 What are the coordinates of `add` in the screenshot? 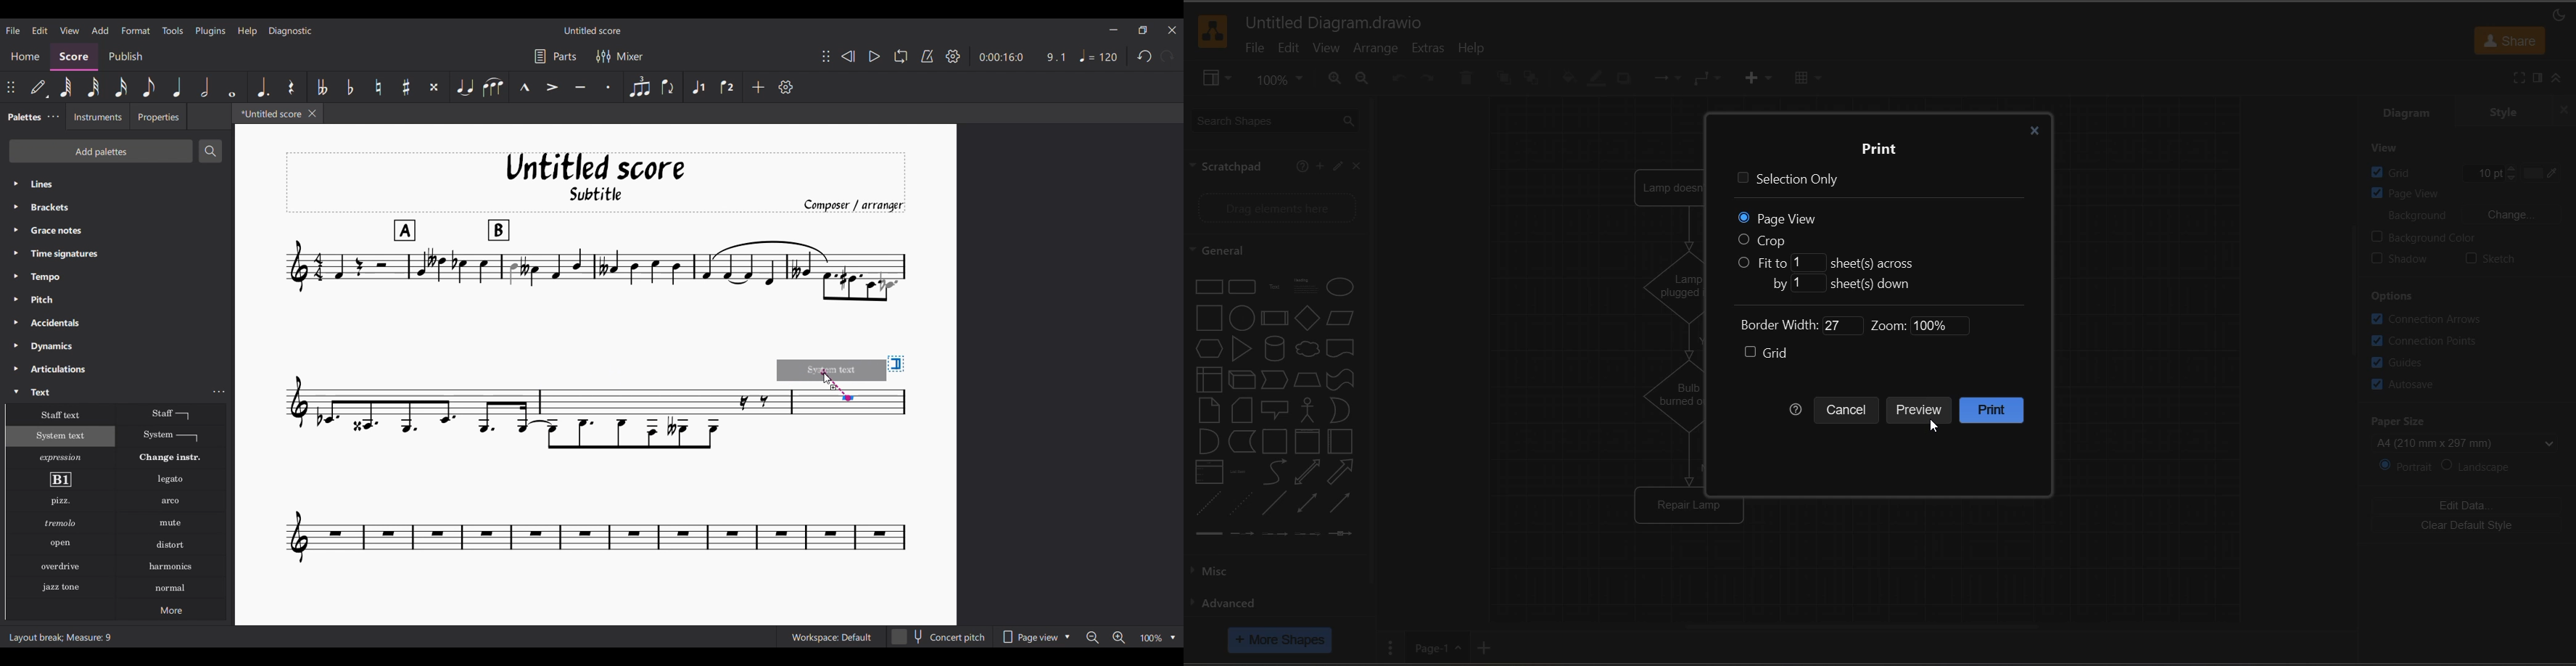 It's located at (1318, 165).